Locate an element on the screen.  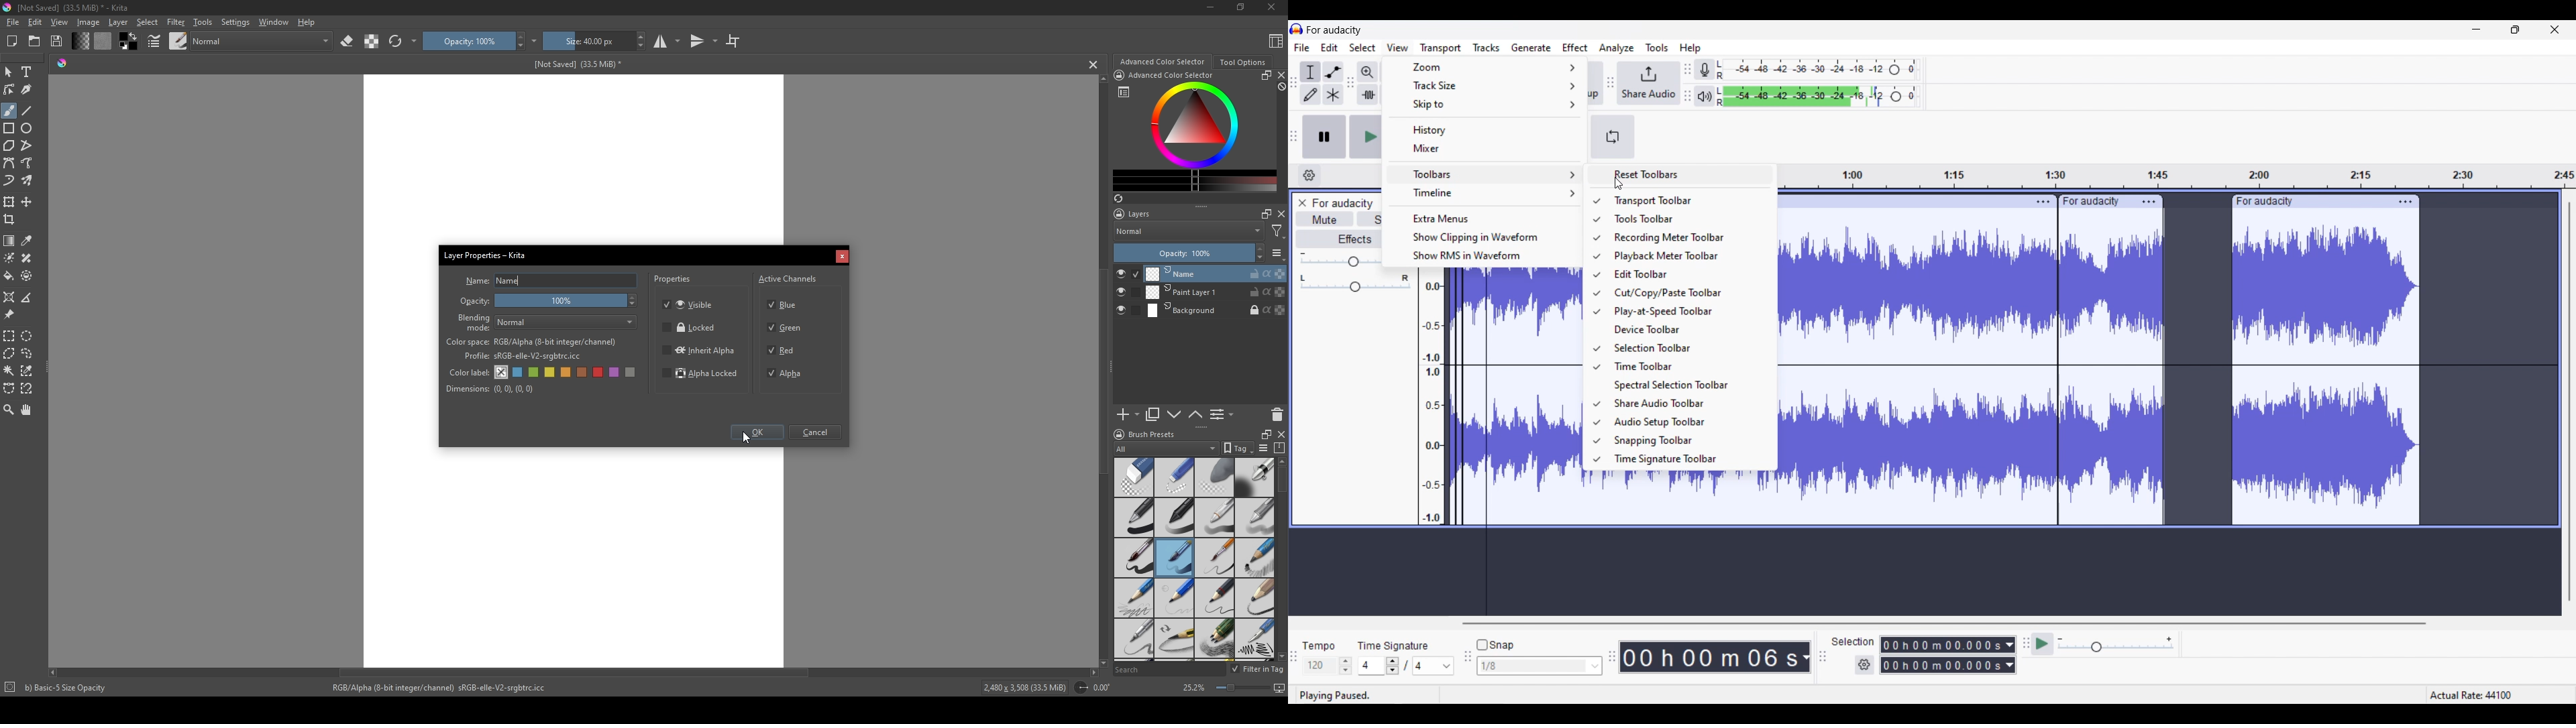
list is located at coordinates (1277, 253).